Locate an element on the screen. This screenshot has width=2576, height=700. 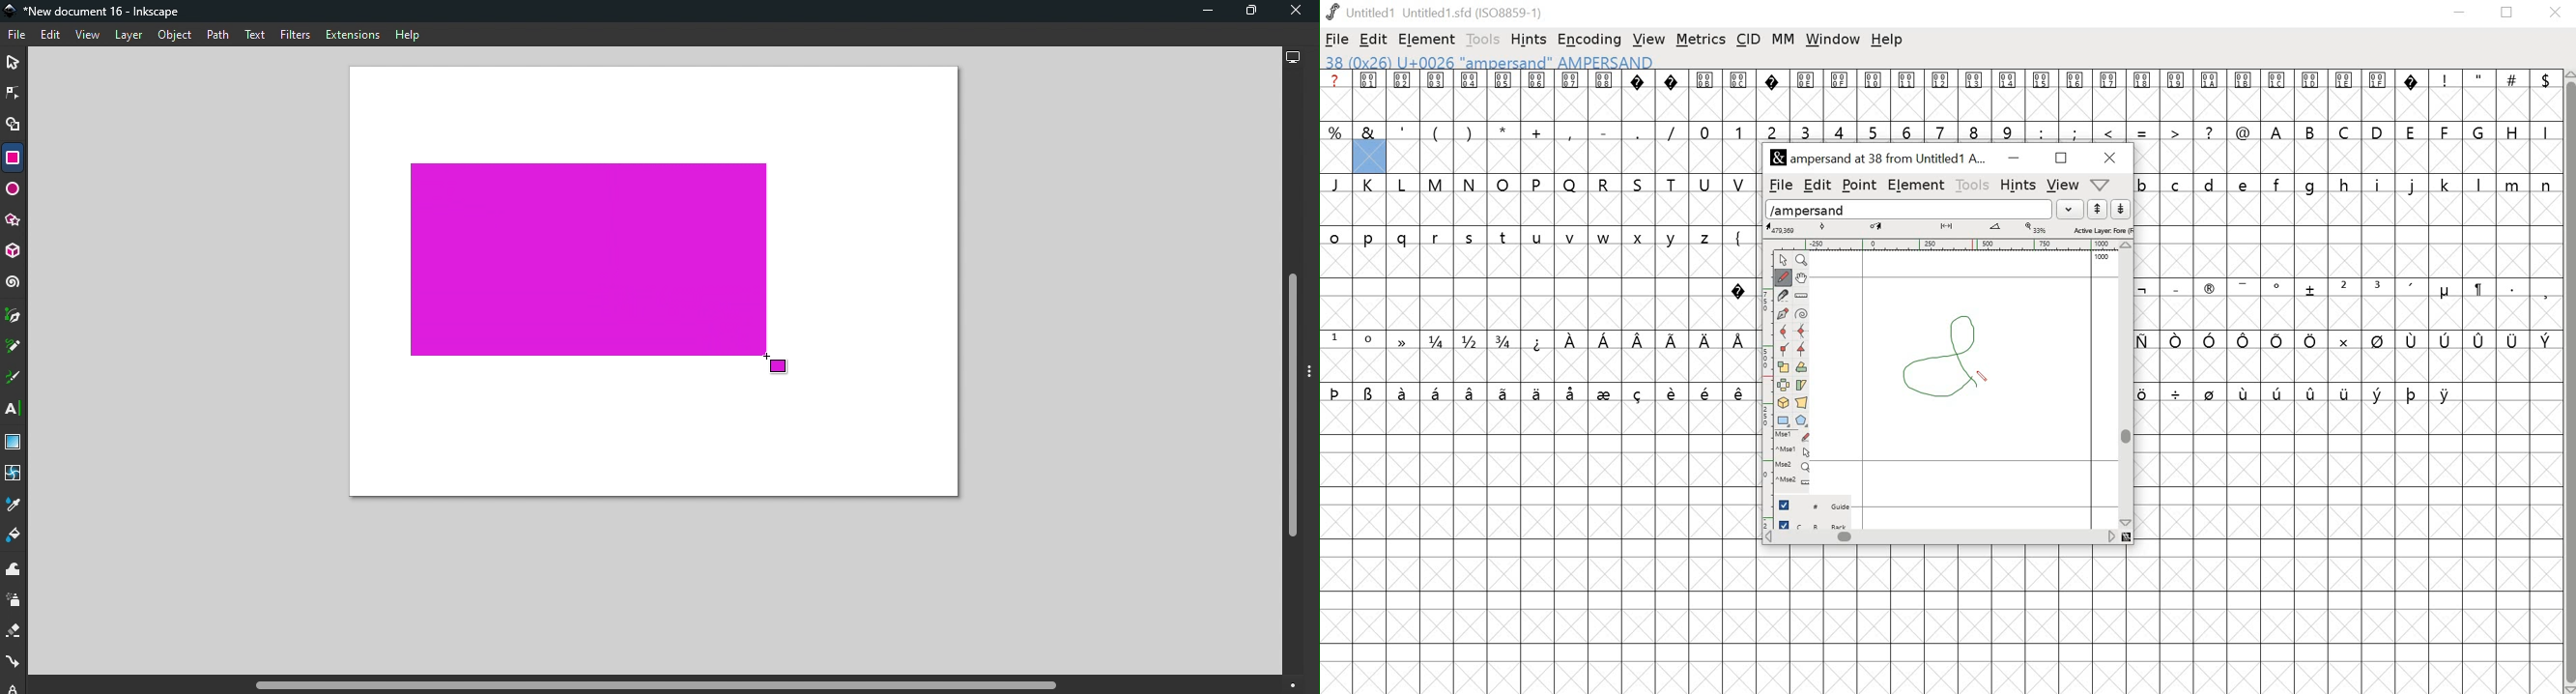
guide is located at coordinates (2102, 258).